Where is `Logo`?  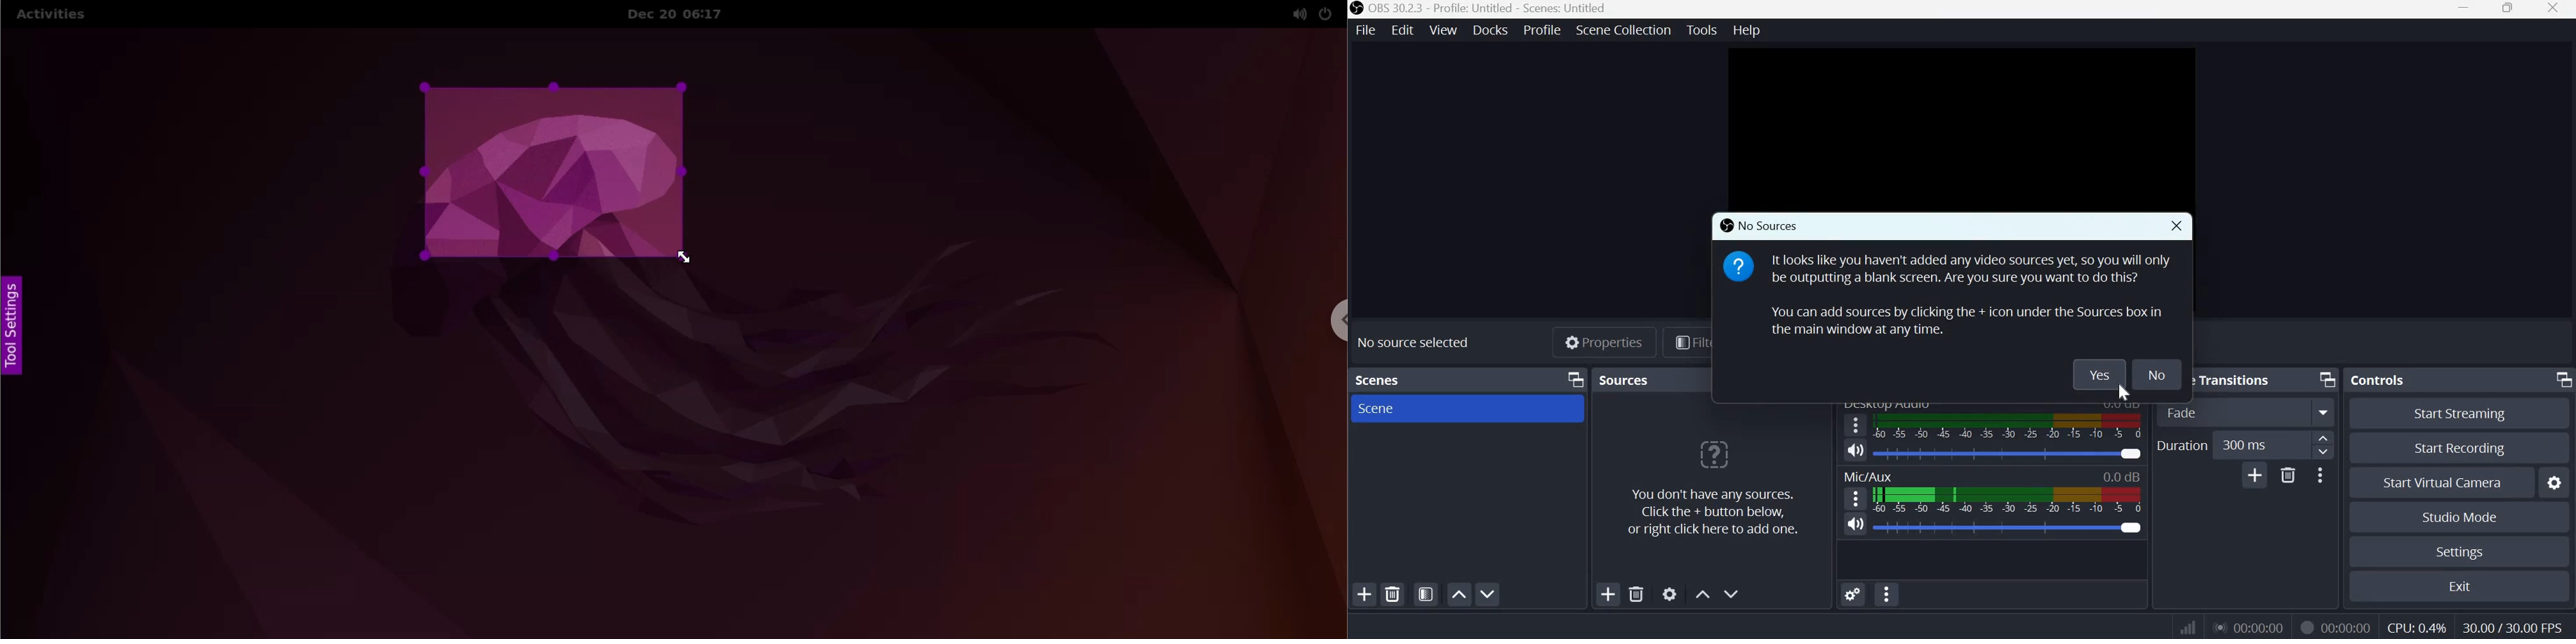
Logo is located at coordinates (1357, 9).